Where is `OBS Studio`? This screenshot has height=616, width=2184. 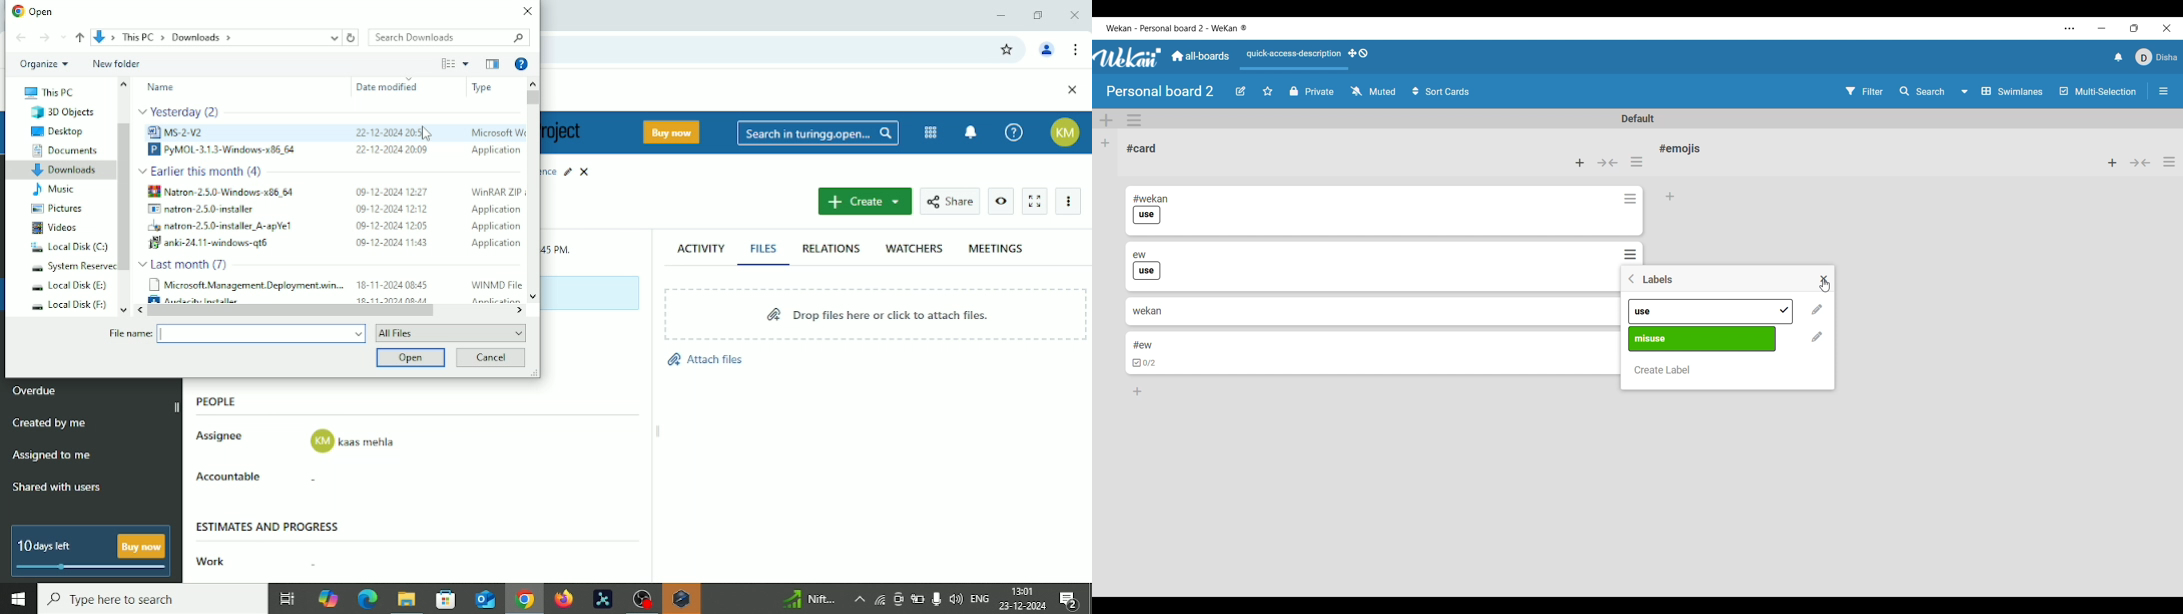
OBS Studio is located at coordinates (640, 599).